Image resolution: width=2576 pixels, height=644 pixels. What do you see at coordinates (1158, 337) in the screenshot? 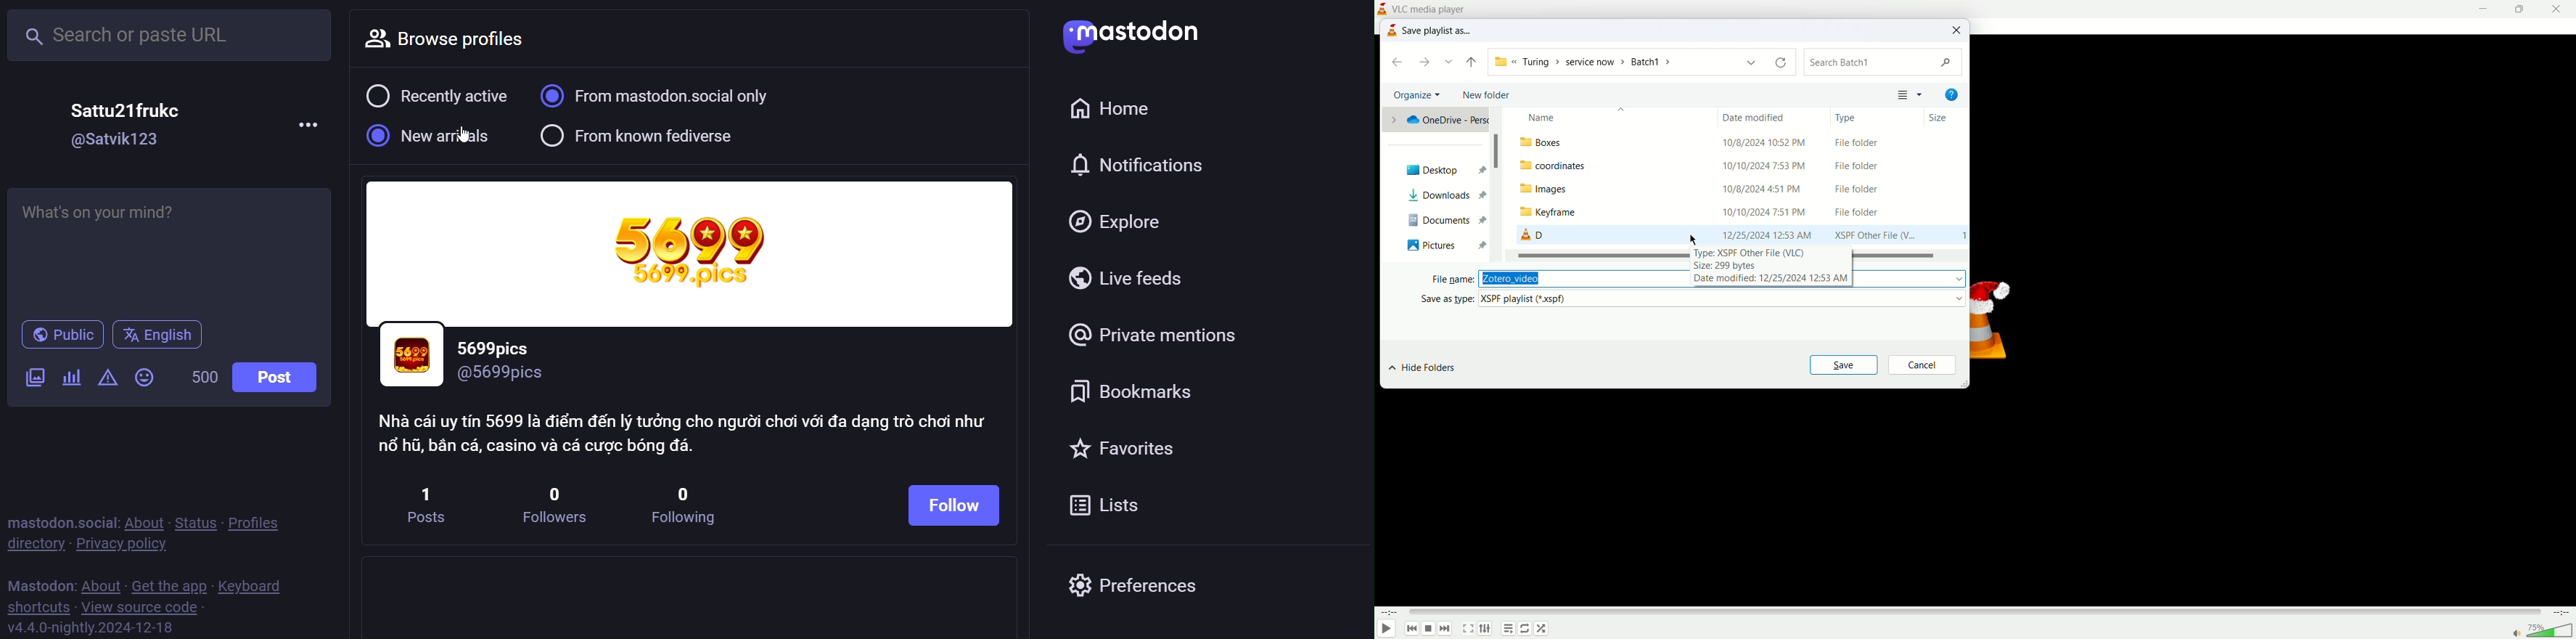
I see `private mention` at bounding box center [1158, 337].